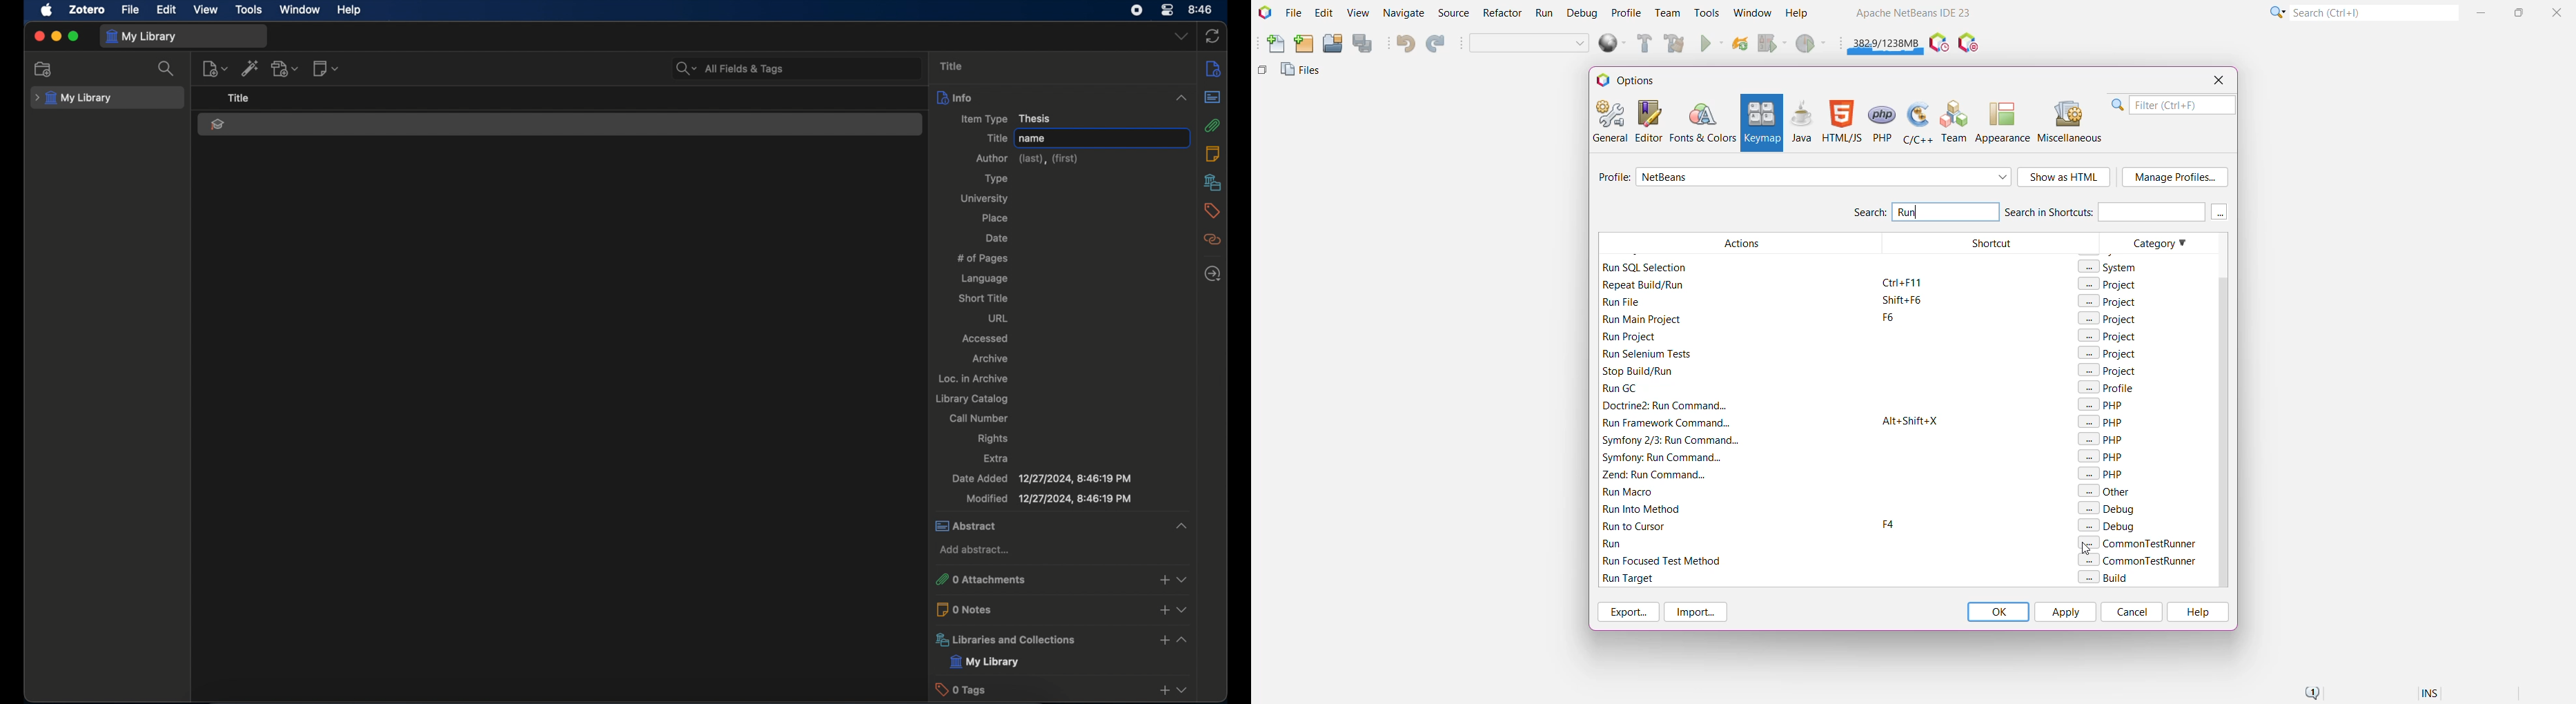 The width and height of the screenshot is (2576, 728). I want to click on my library, so click(74, 98).